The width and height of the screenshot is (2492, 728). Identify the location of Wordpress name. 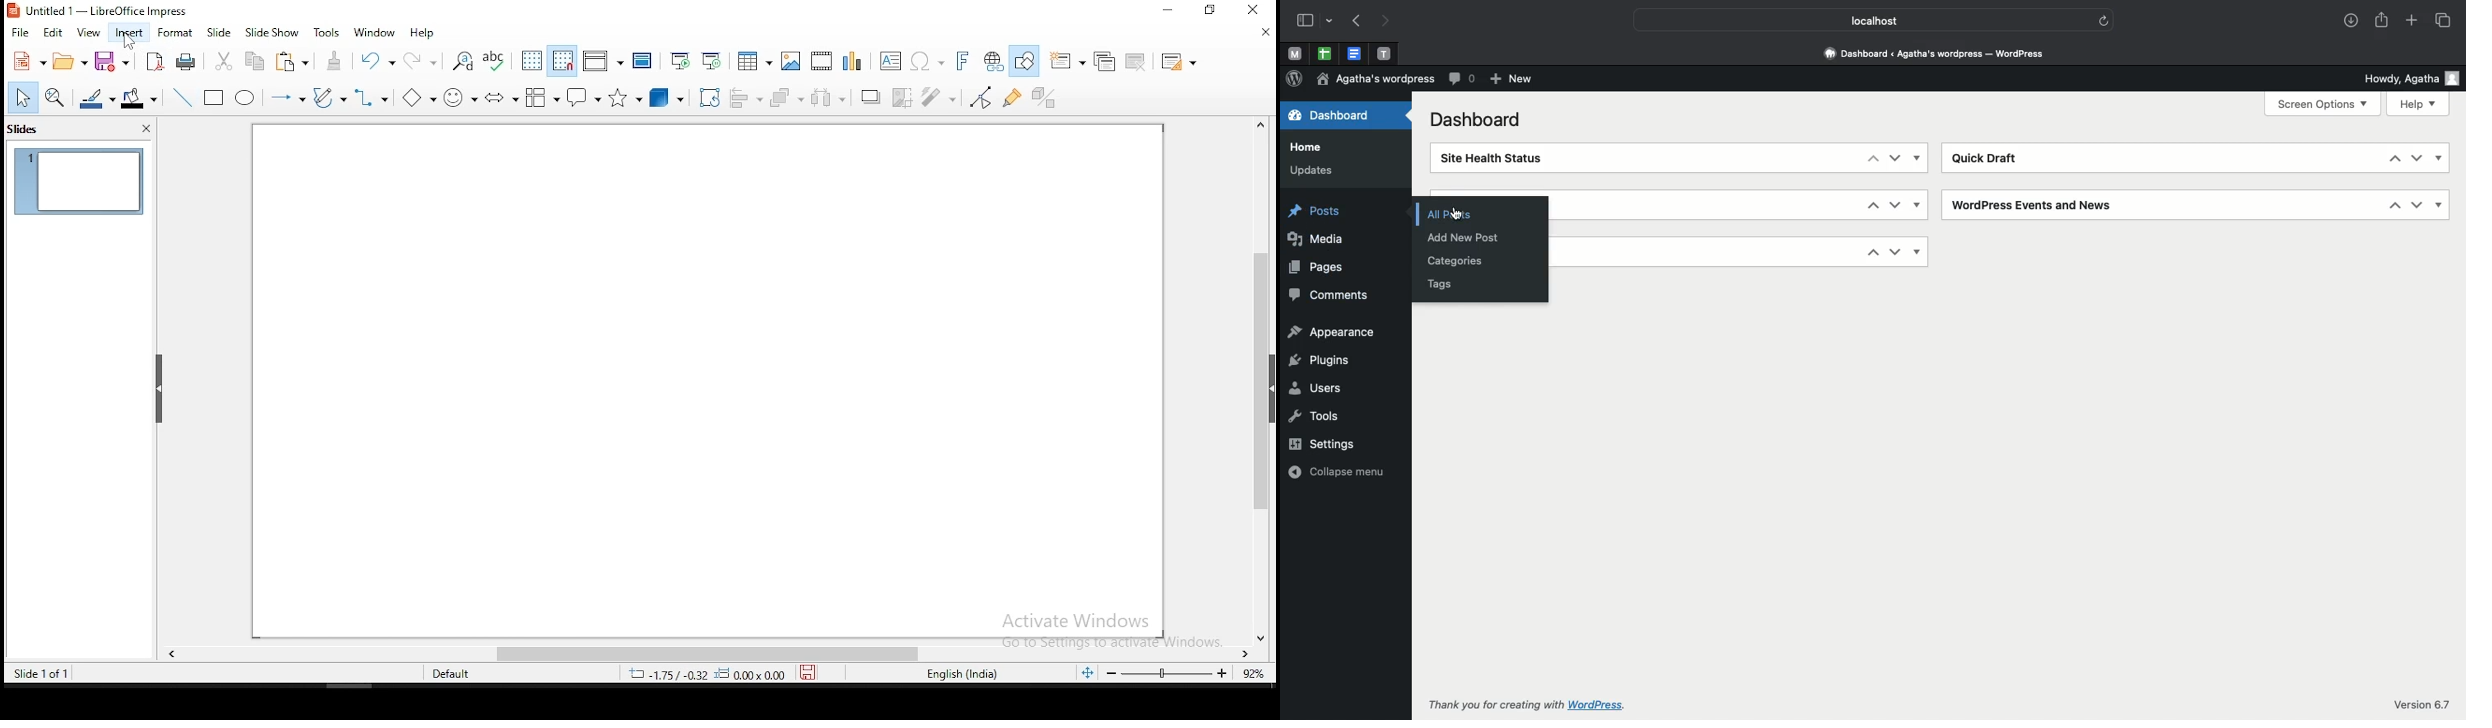
(1376, 79).